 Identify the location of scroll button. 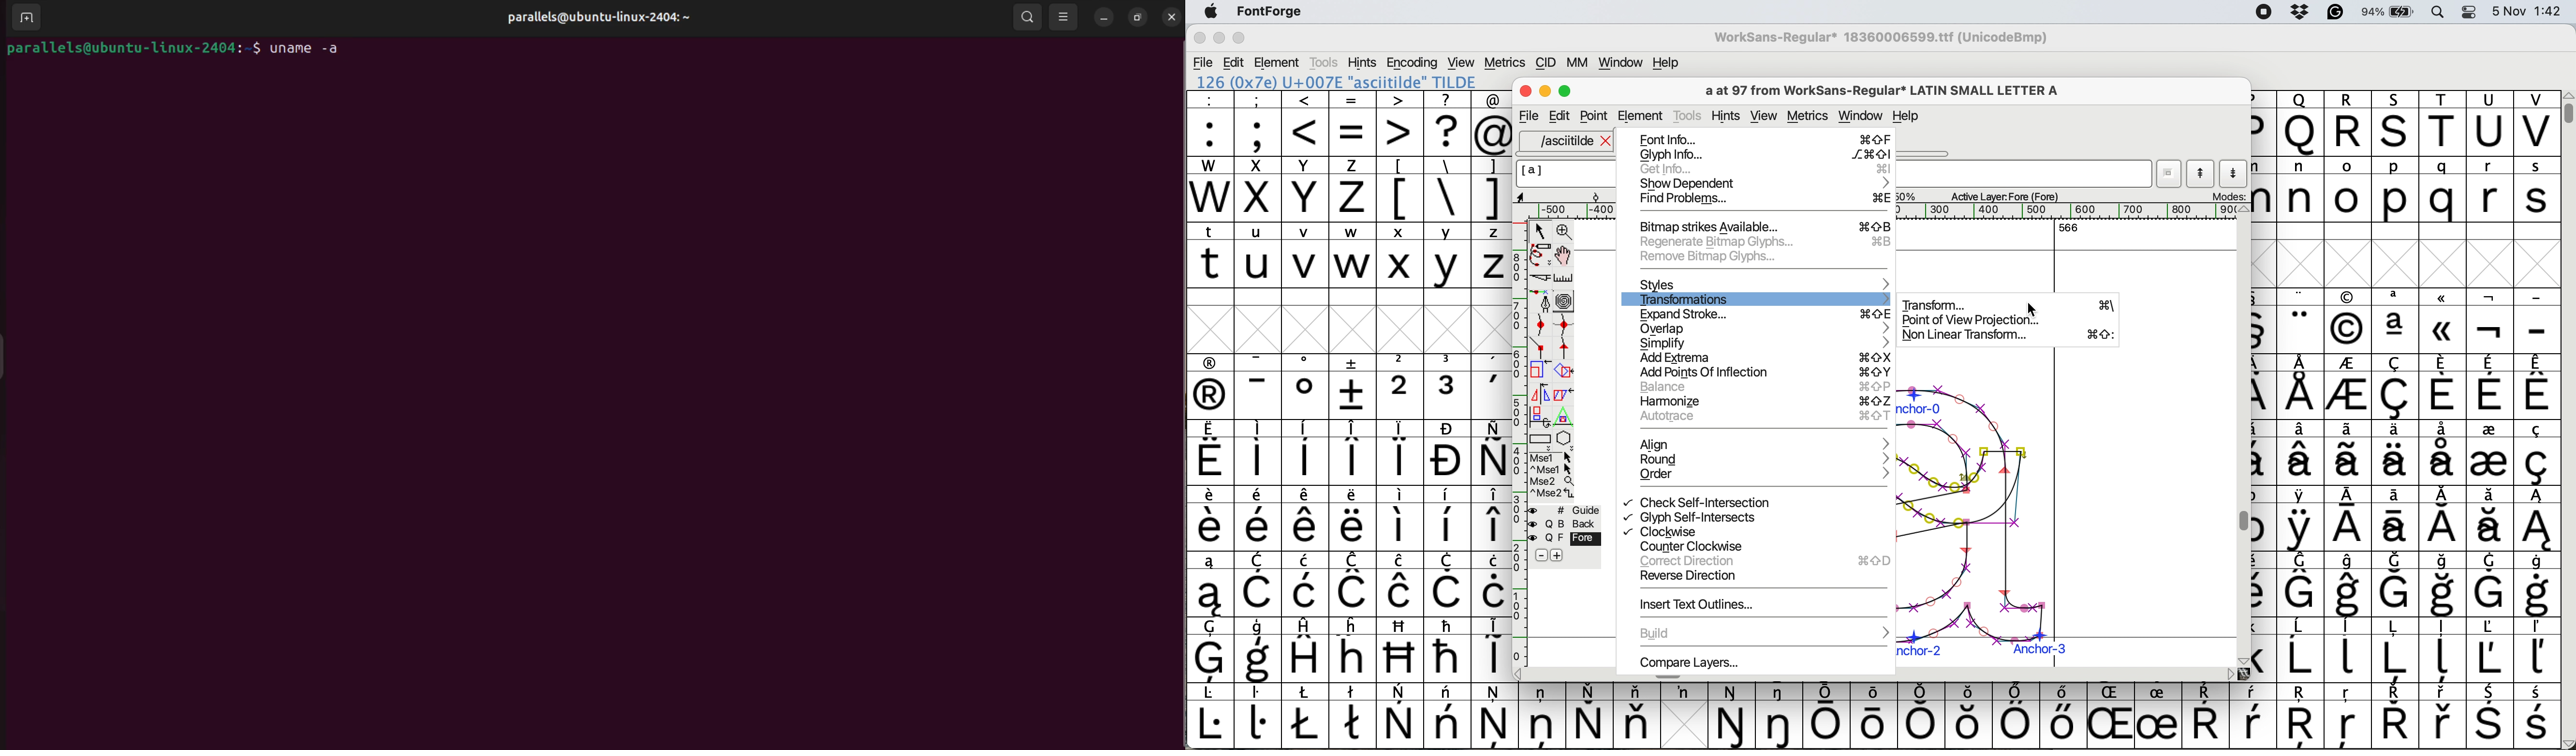
(2567, 742).